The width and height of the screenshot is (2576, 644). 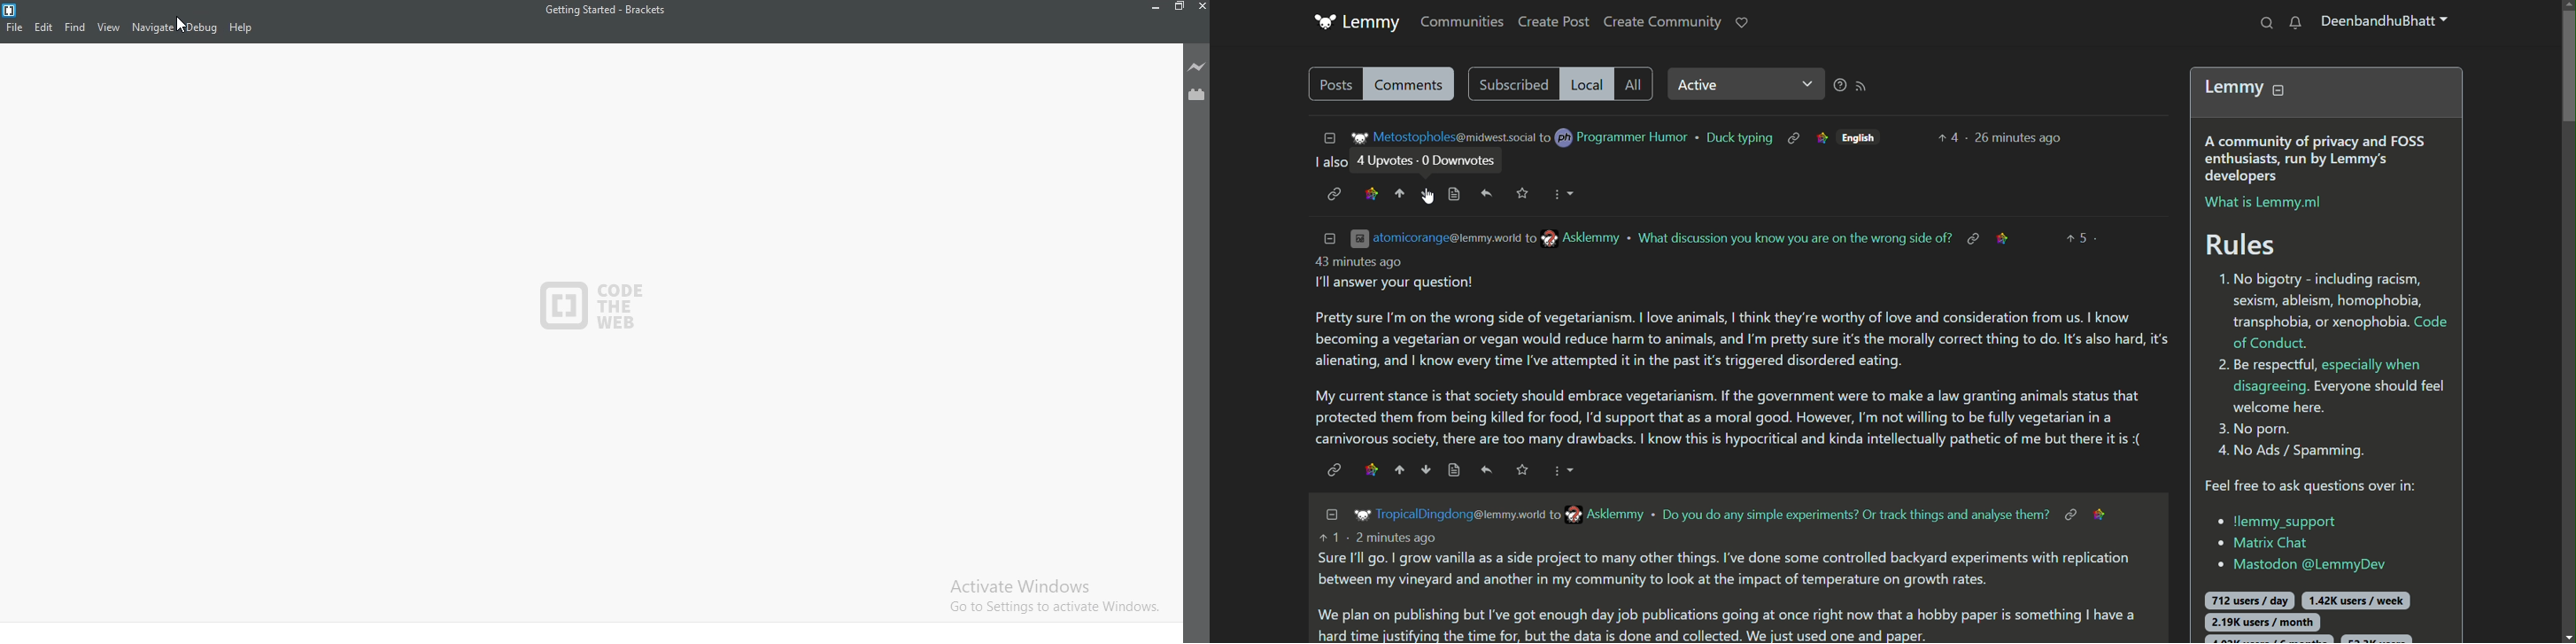 What do you see at coordinates (2297, 565) in the screenshot?
I see `support id` at bounding box center [2297, 565].